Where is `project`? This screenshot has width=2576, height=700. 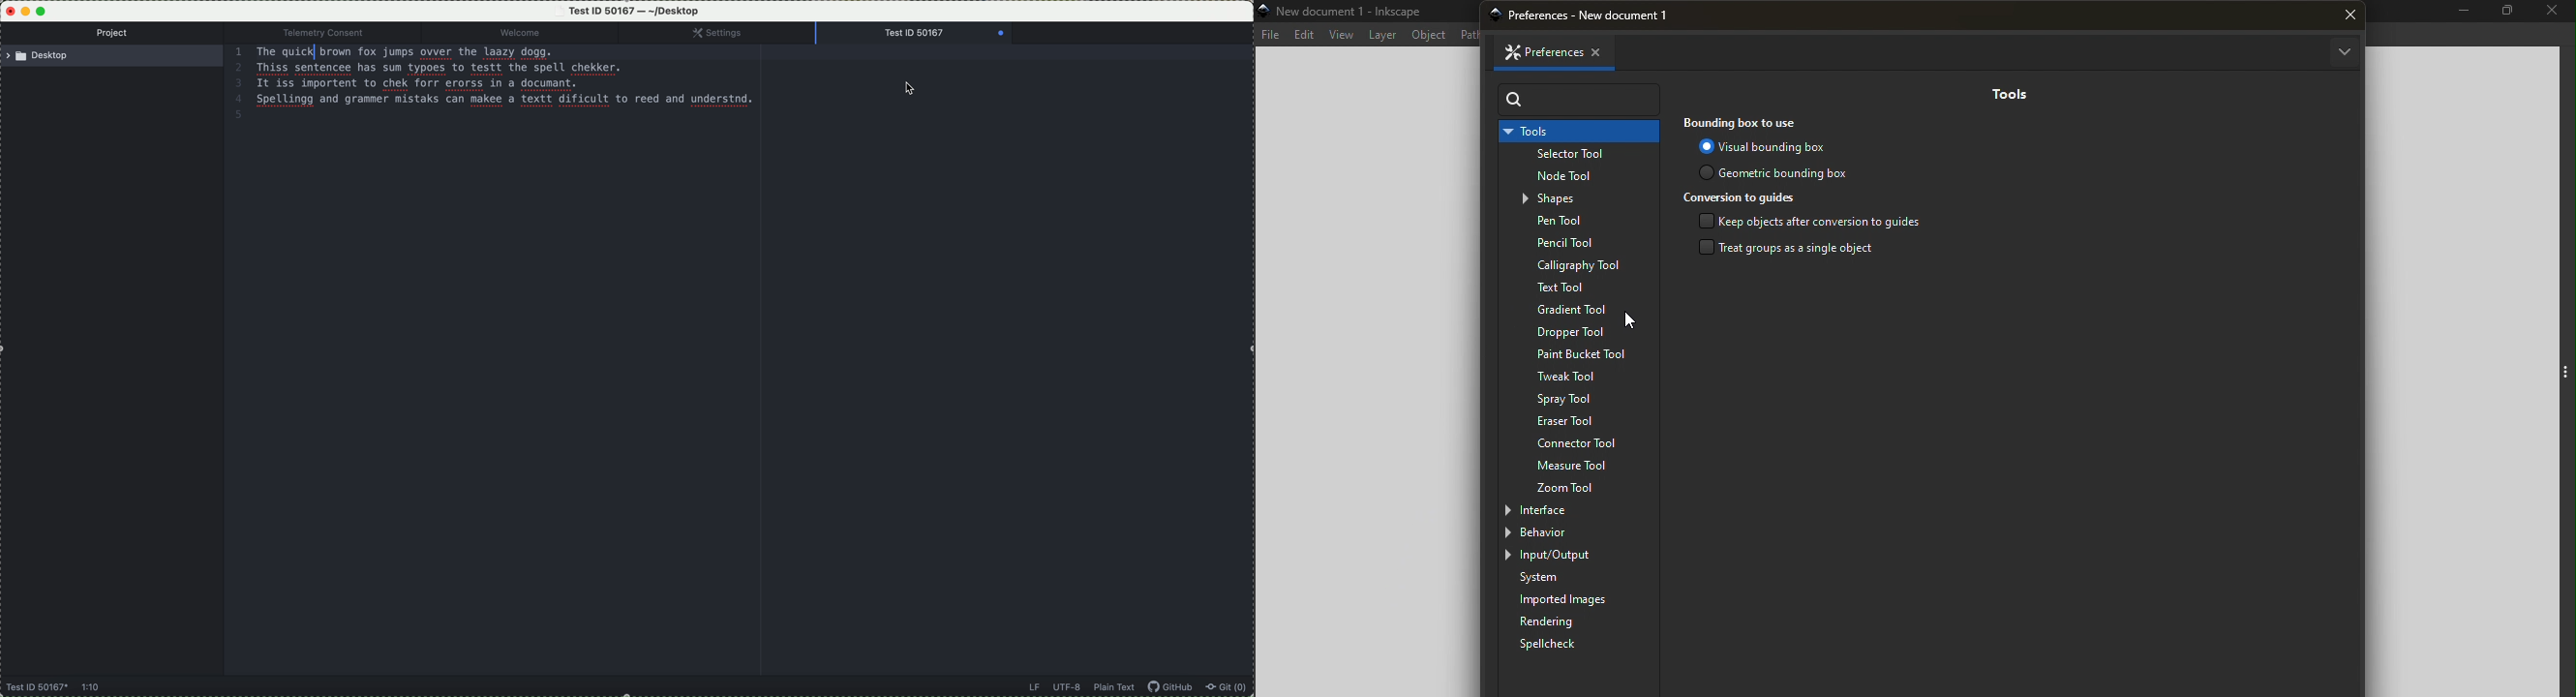
project is located at coordinates (115, 34).